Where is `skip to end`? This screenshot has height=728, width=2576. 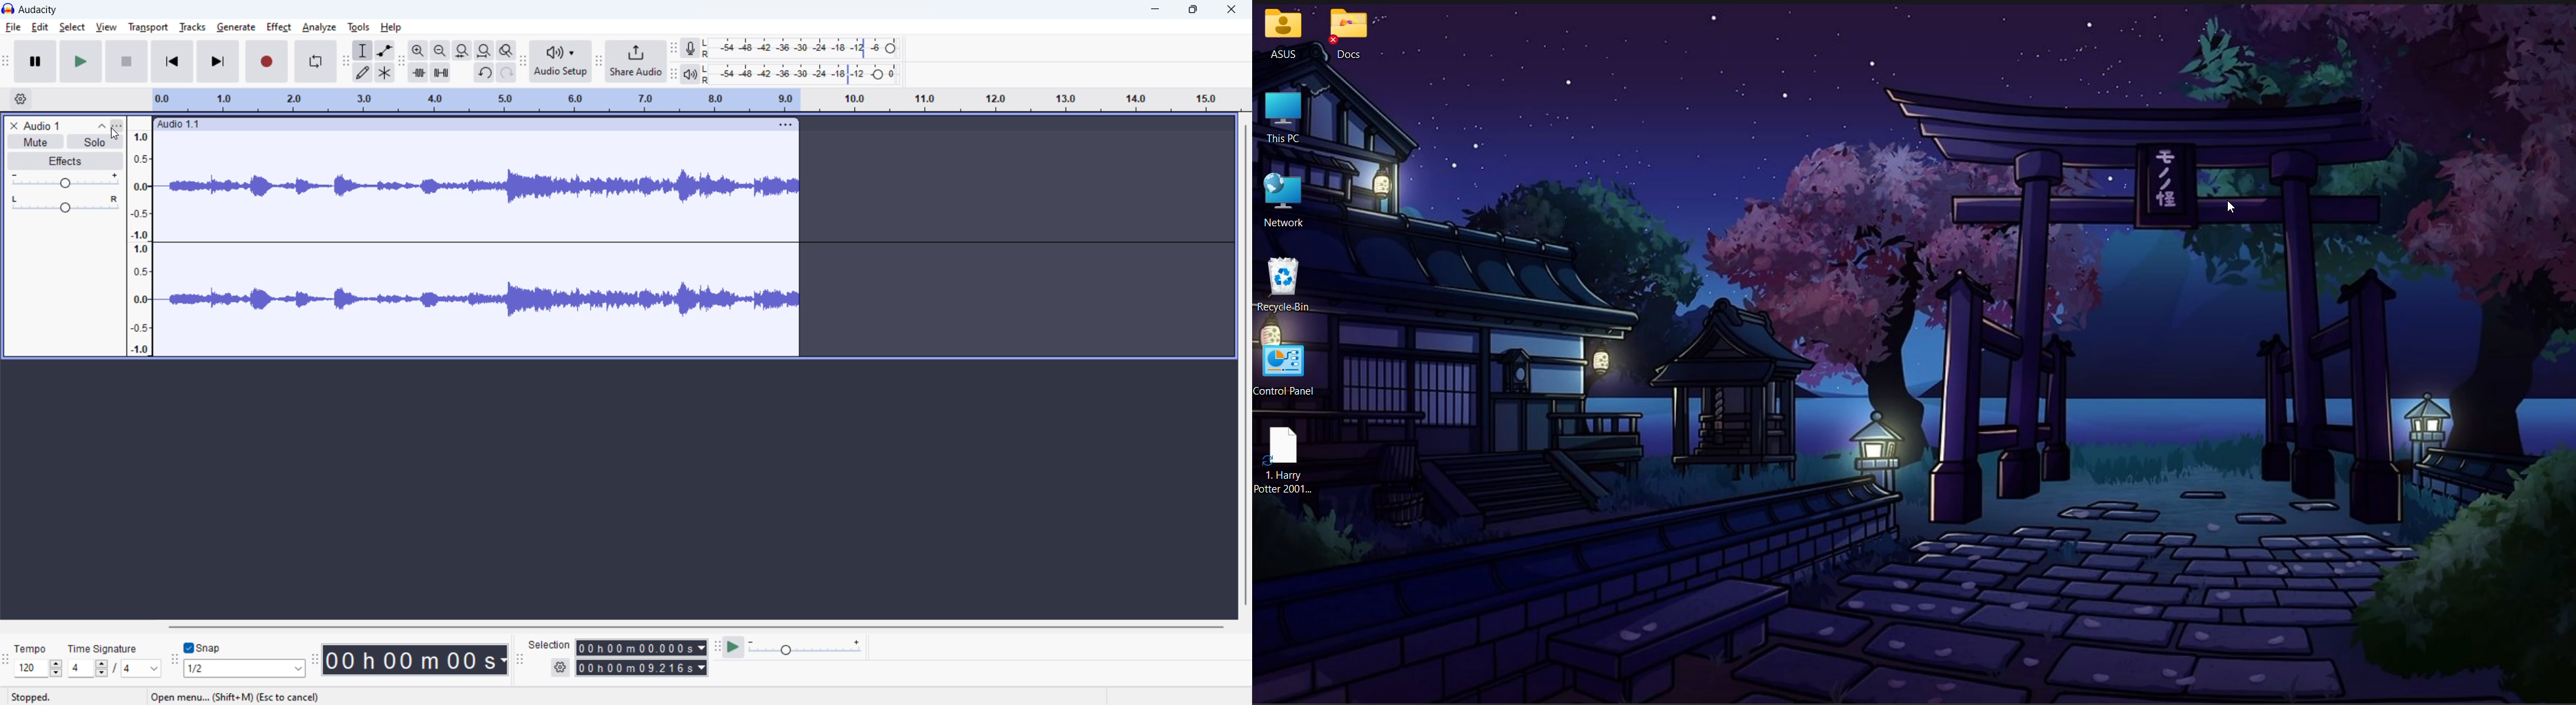 skip to end is located at coordinates (219, 61).